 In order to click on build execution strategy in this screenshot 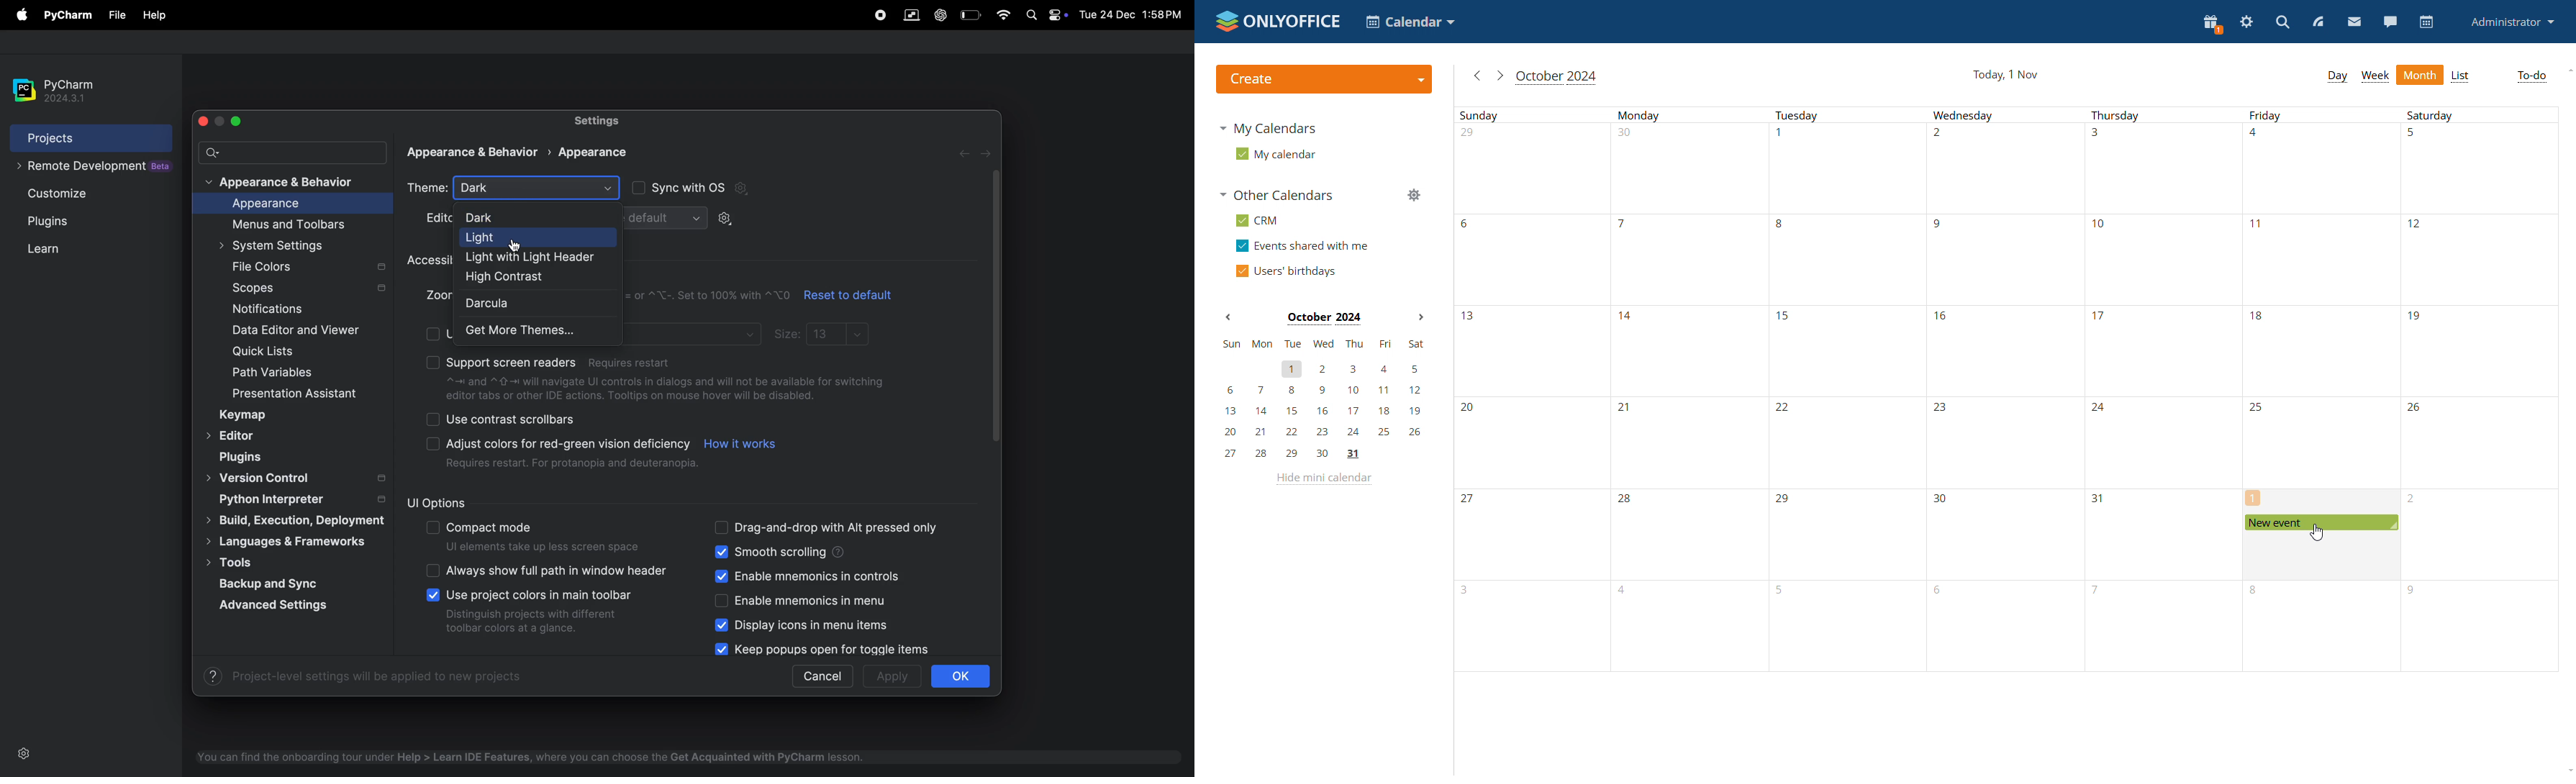, I will do `click(295, 522)`.